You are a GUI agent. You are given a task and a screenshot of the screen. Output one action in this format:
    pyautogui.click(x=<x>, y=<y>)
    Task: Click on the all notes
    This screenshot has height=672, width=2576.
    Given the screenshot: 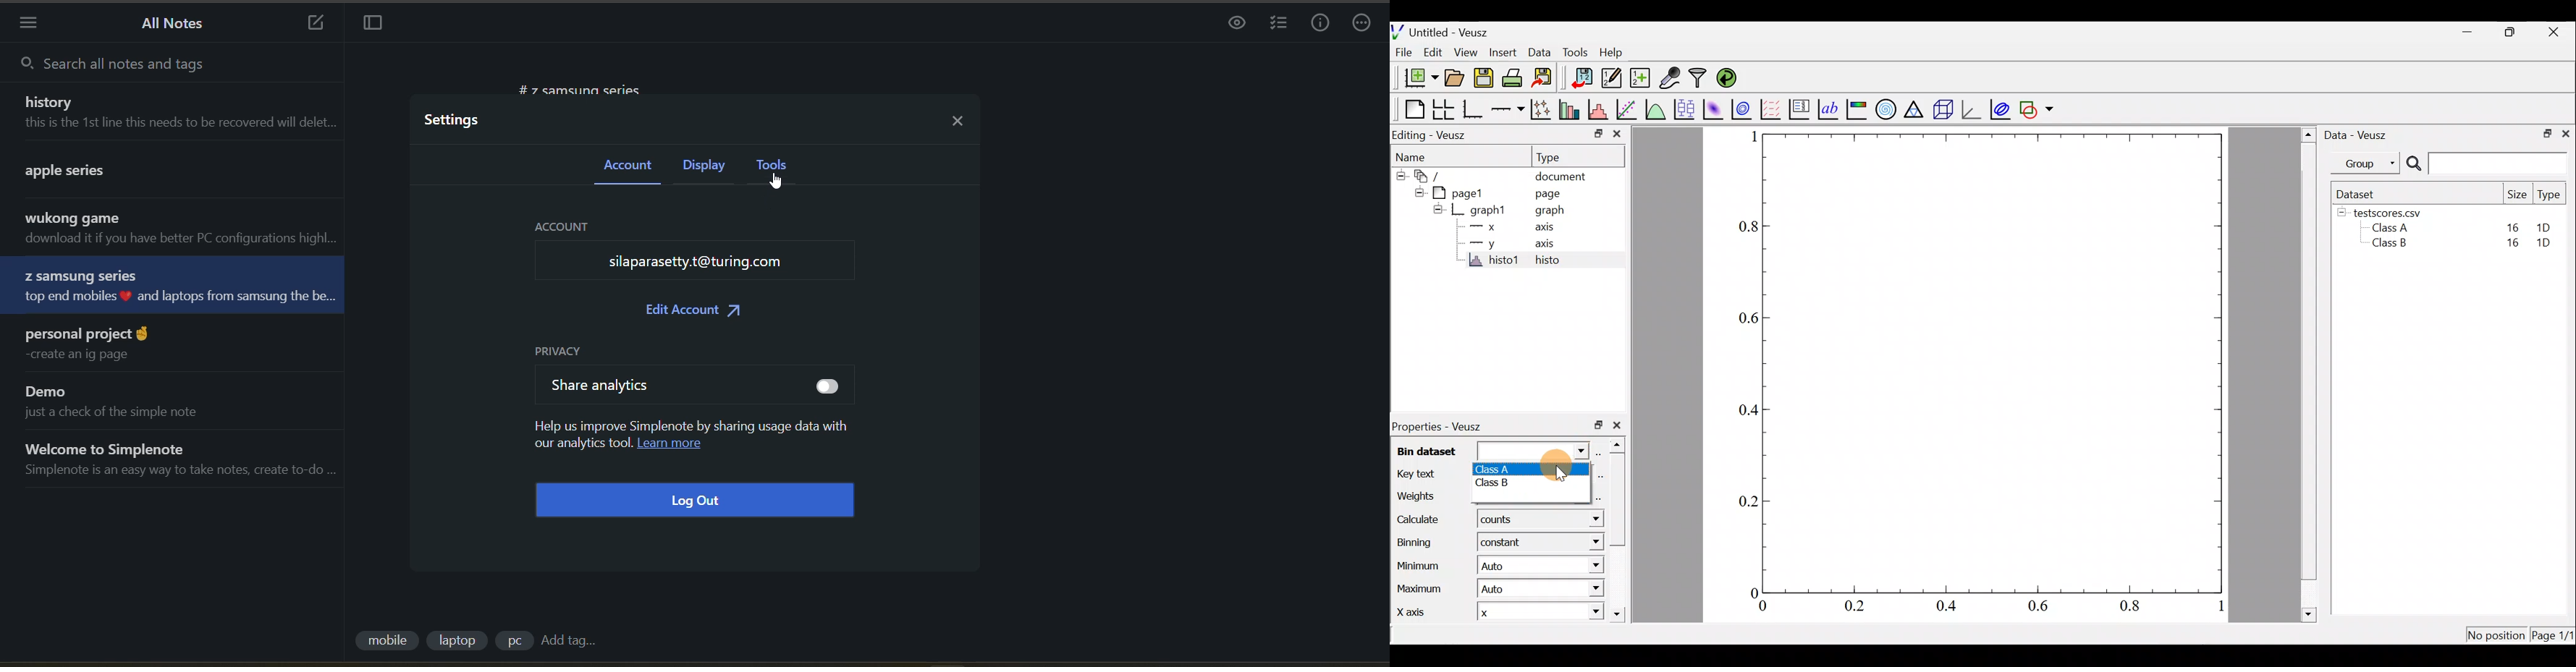 What is the action you would take?
    pyautogui.click(x=180, y=24)
    